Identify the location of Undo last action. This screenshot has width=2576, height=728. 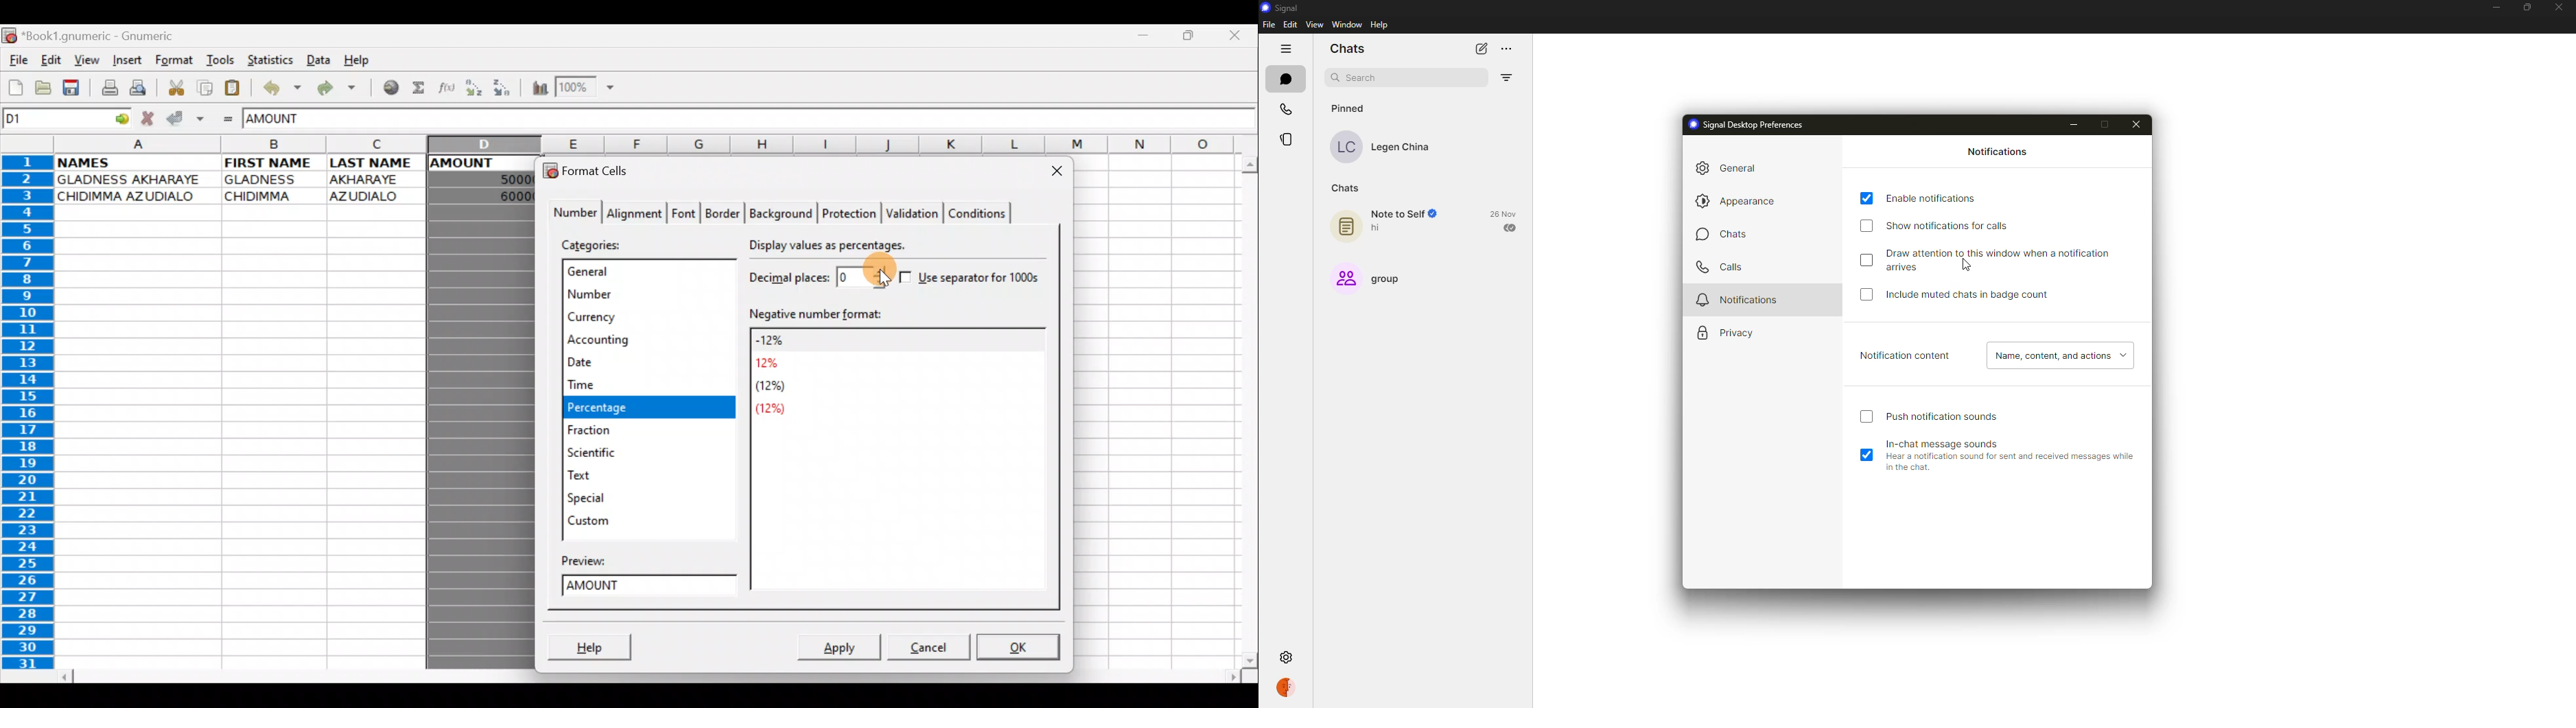
(278, 87).